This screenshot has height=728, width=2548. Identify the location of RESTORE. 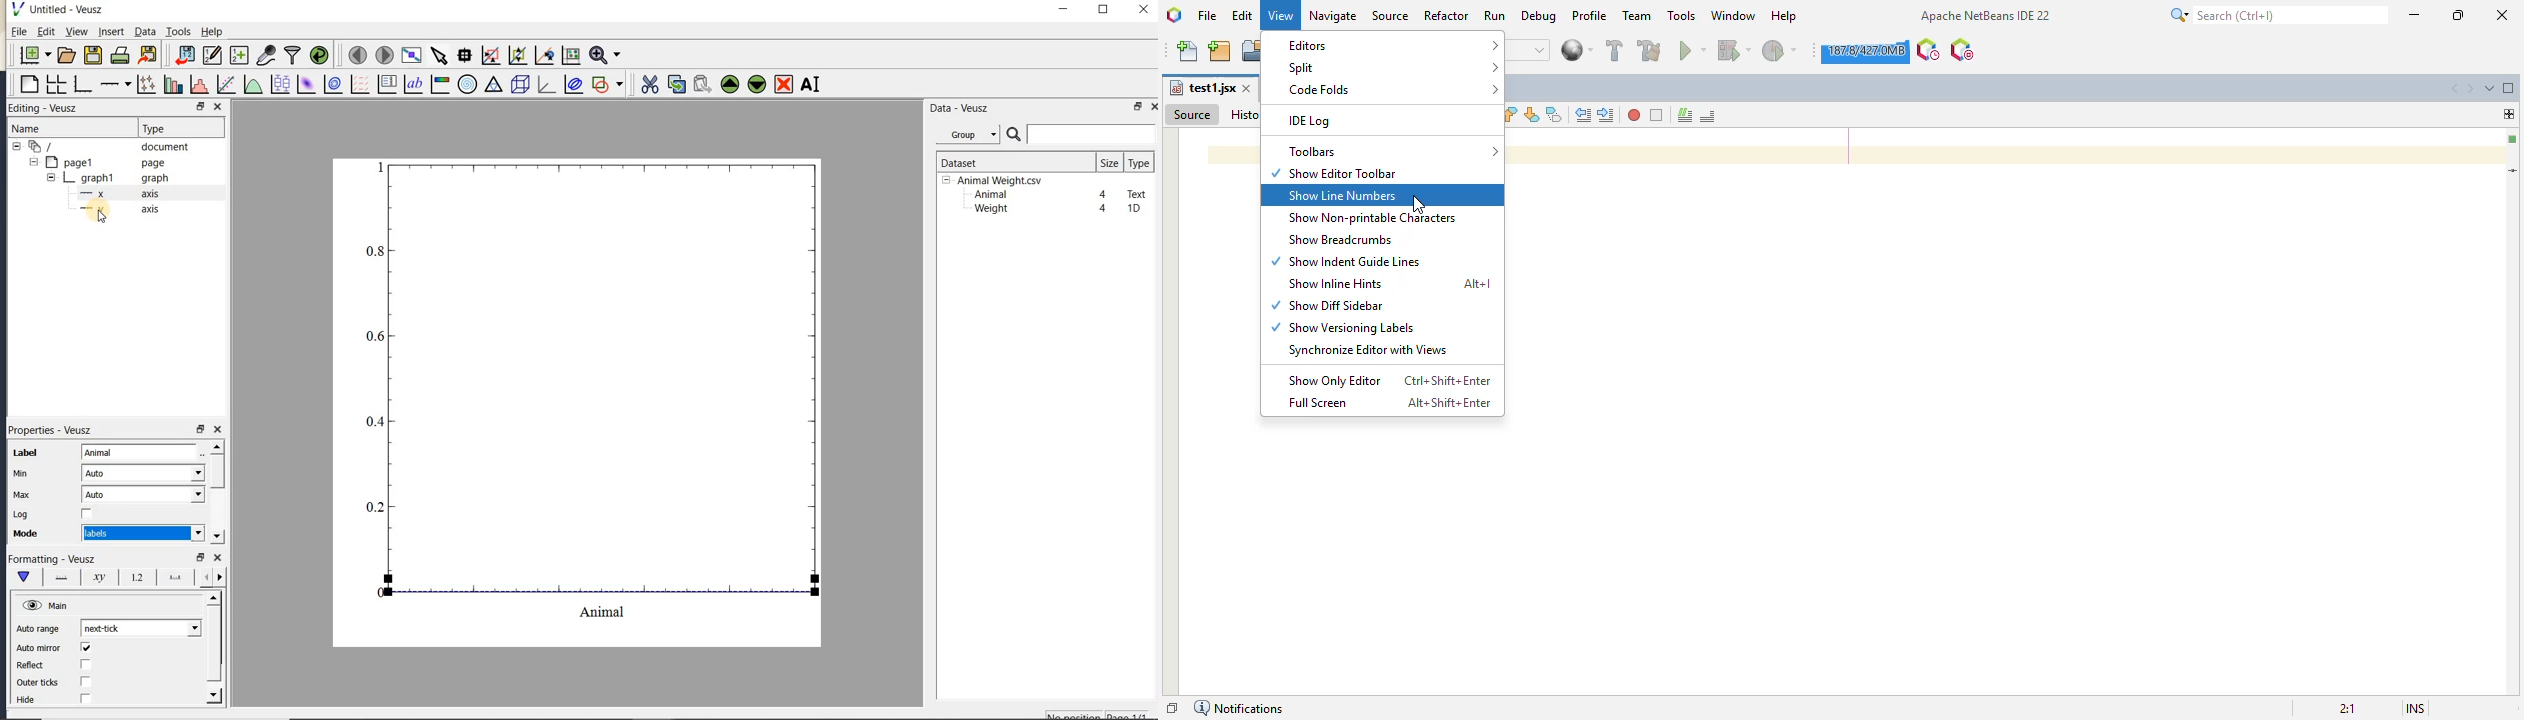
(198, 104).